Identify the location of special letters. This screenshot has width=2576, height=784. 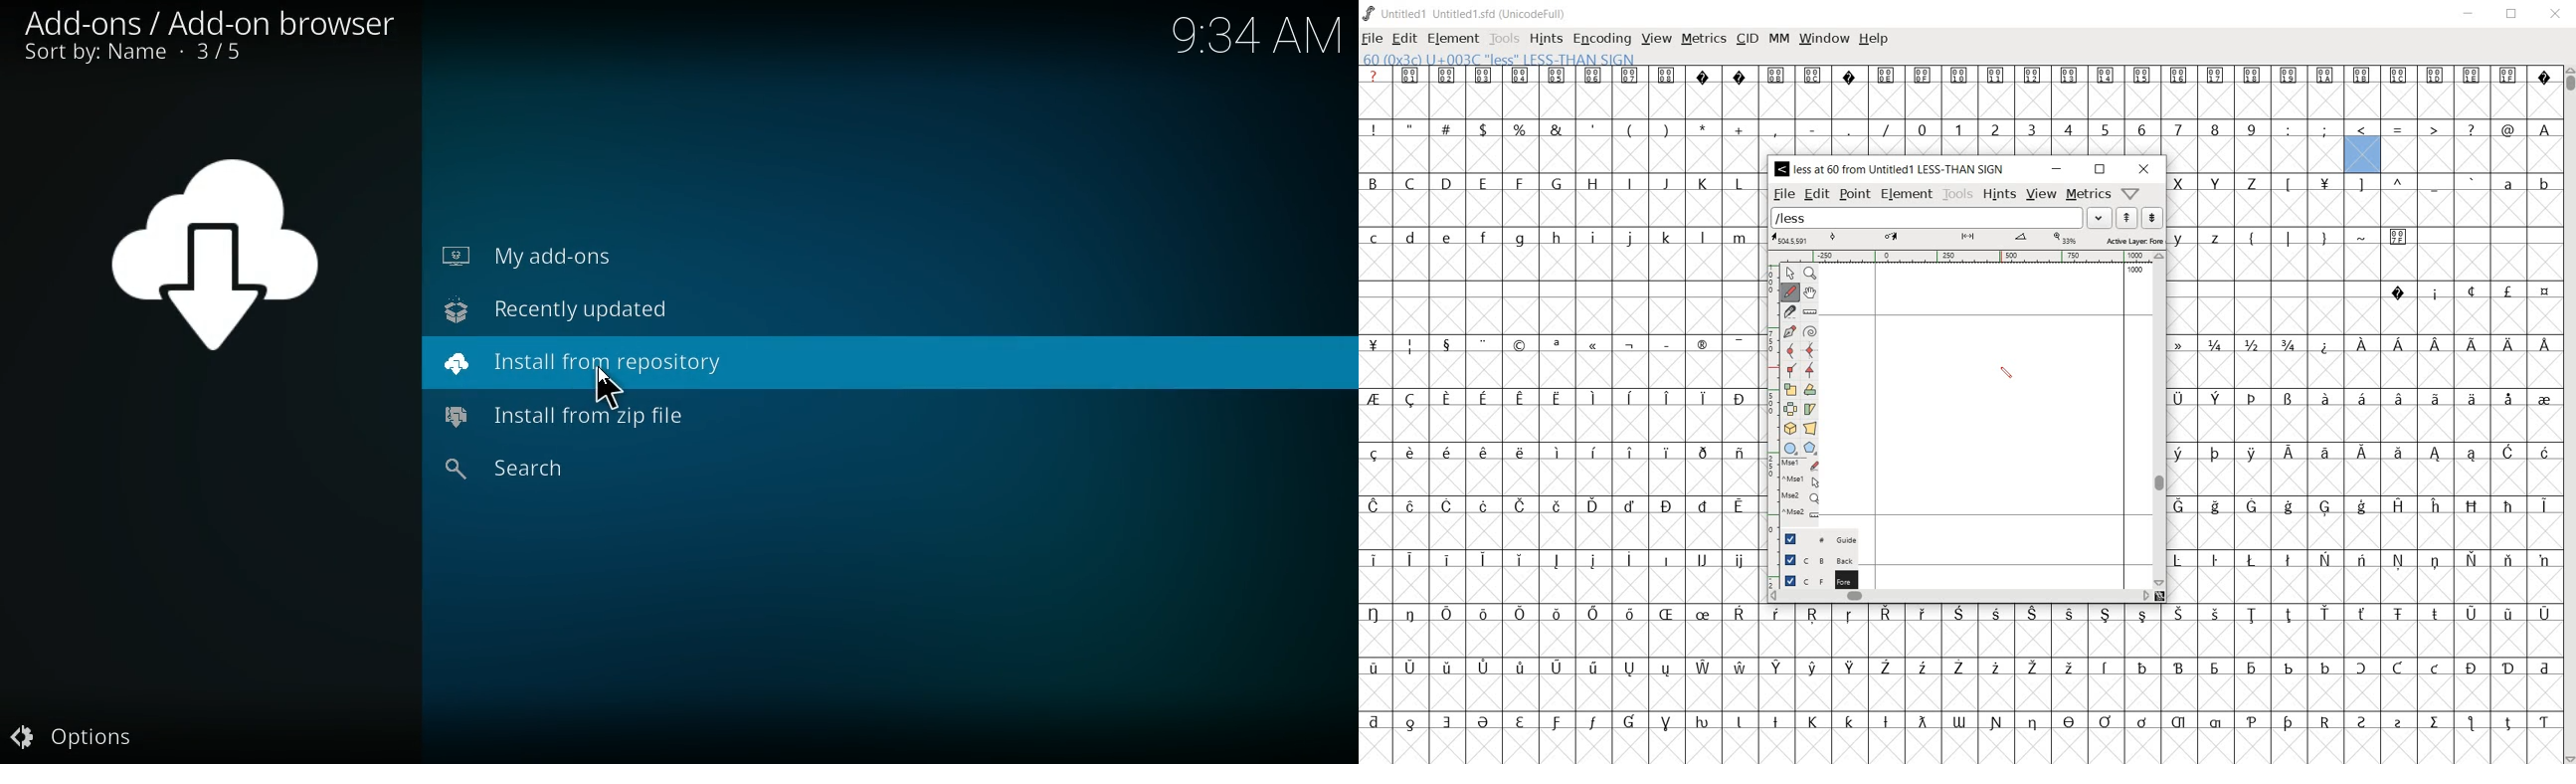
(2365, 505).